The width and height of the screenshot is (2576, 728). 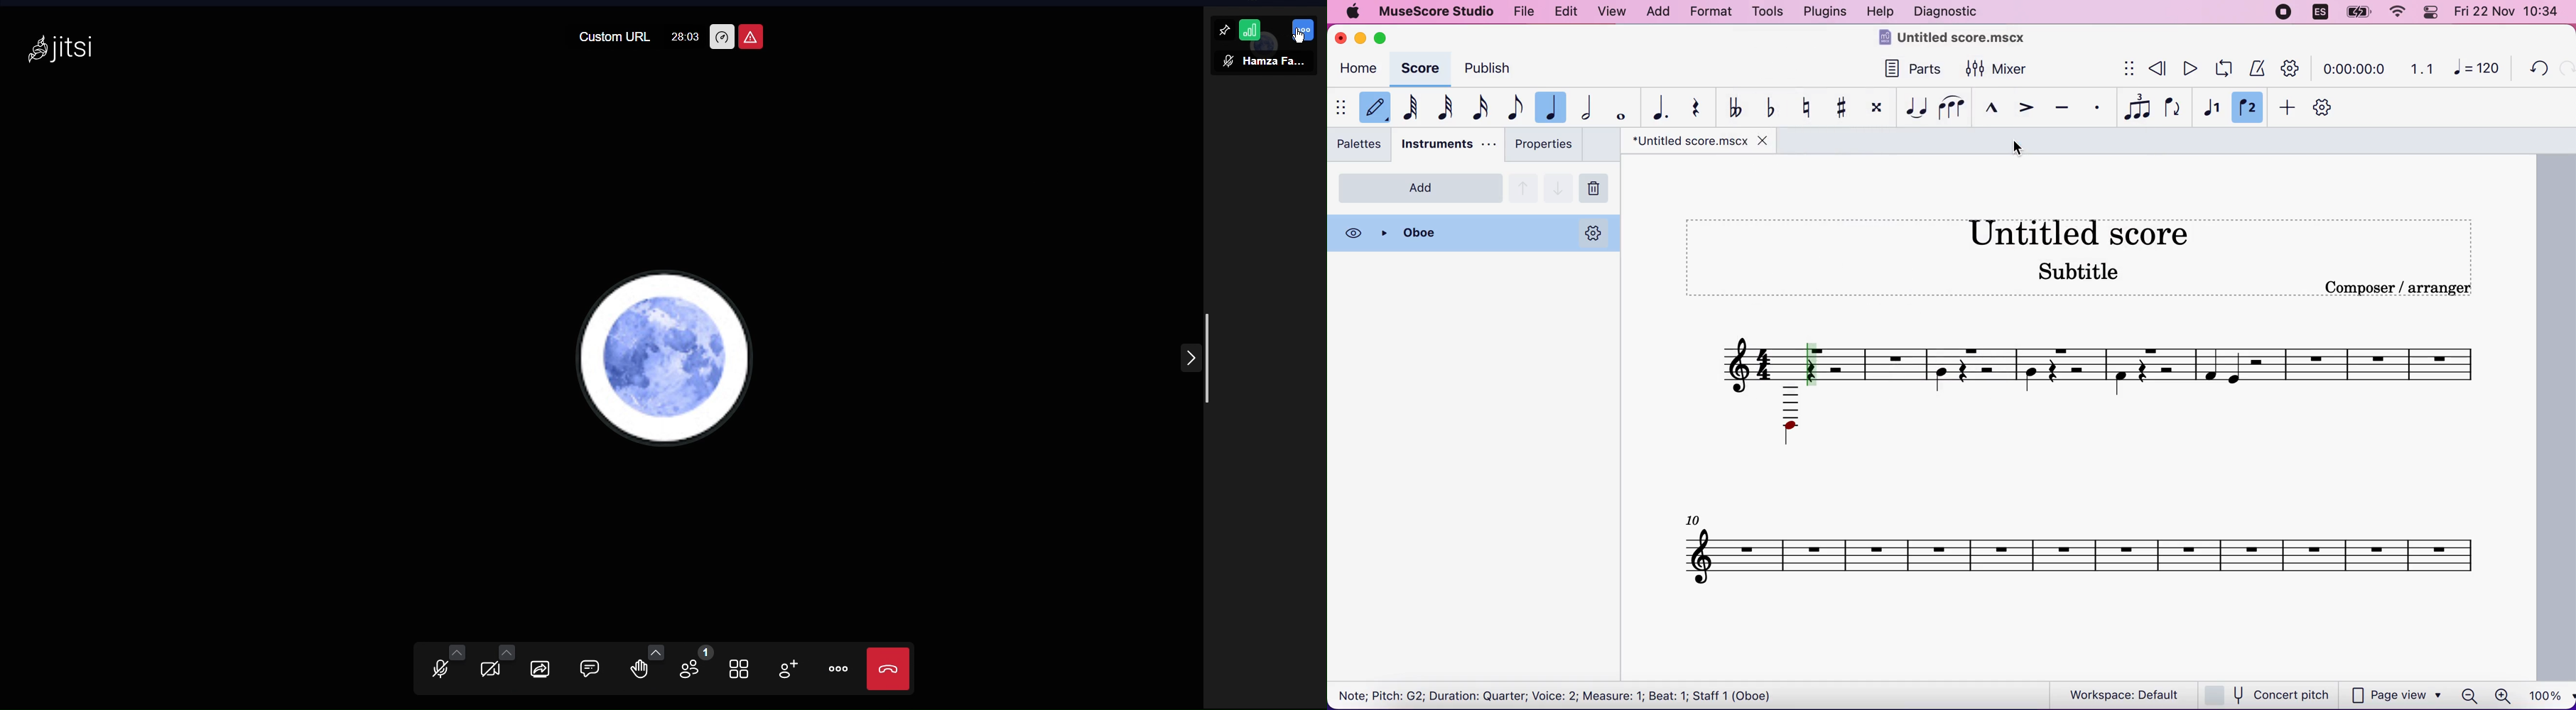 I want to click on "Untitled screw.mscx, so click(x=1687, y=141).